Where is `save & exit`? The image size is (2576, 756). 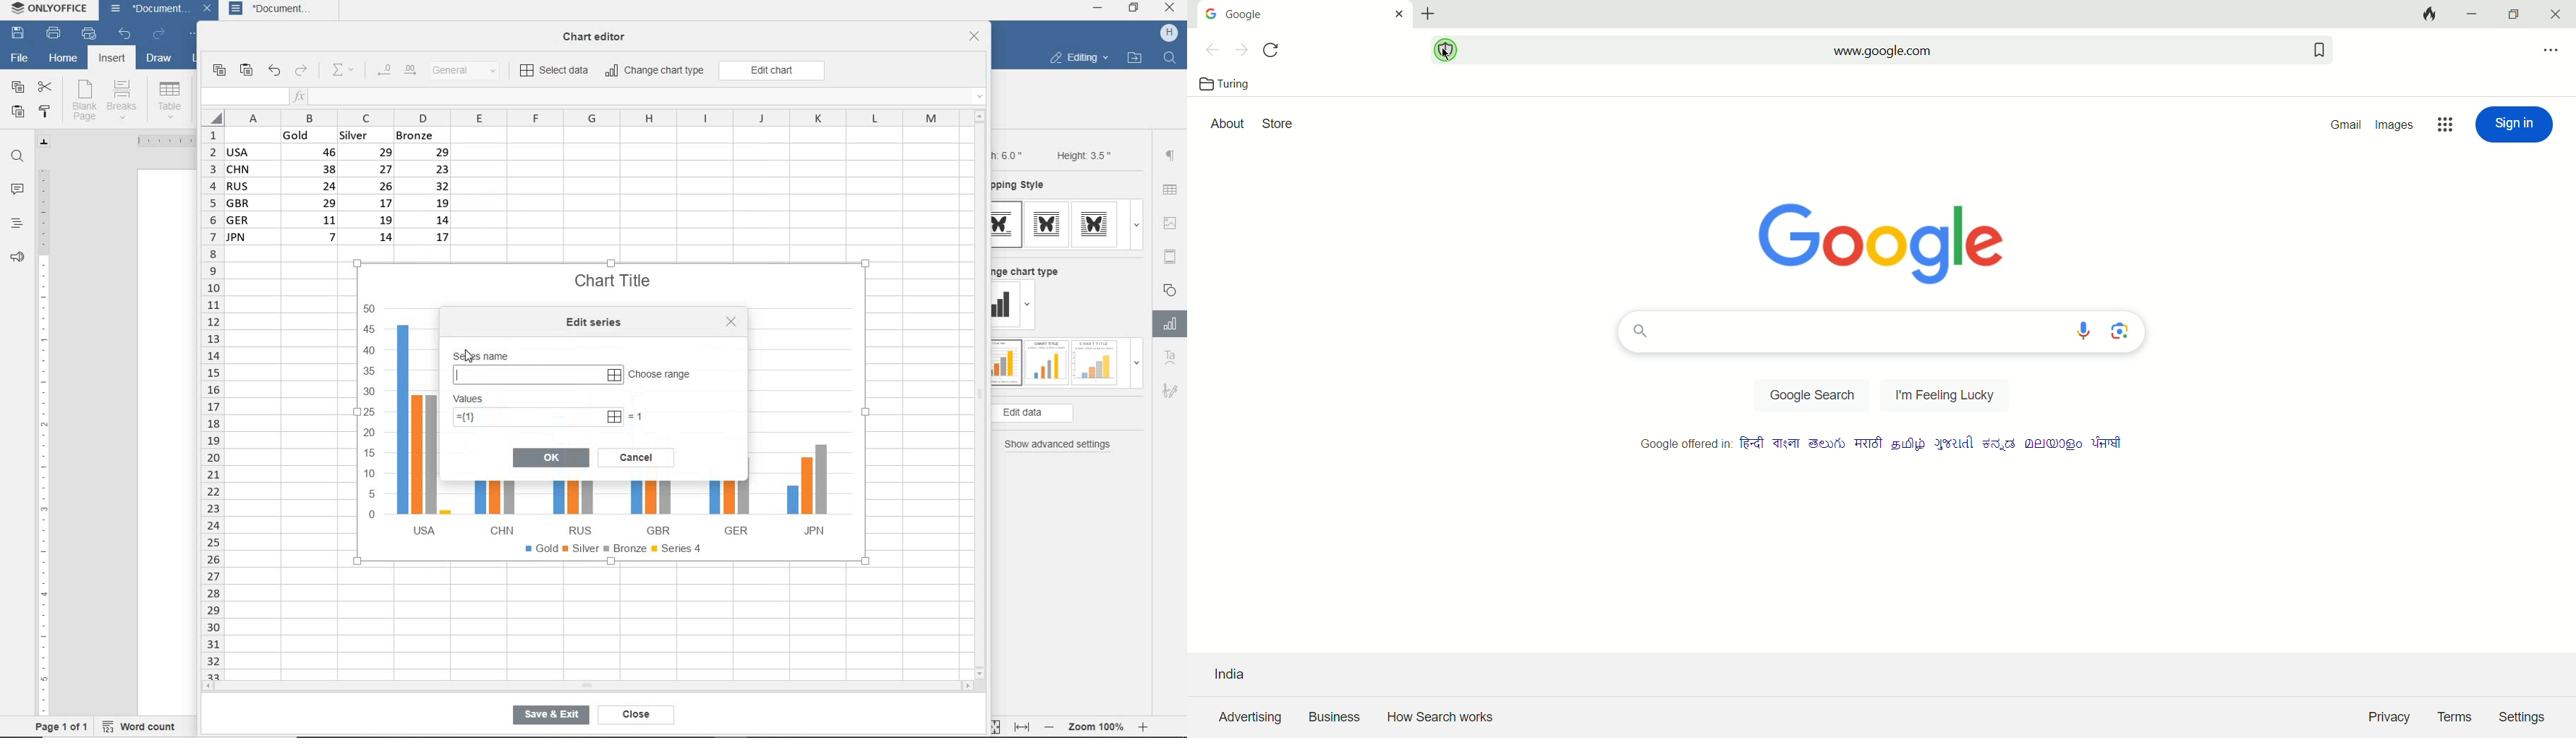 save & exit is located at coordinates (548, 718).